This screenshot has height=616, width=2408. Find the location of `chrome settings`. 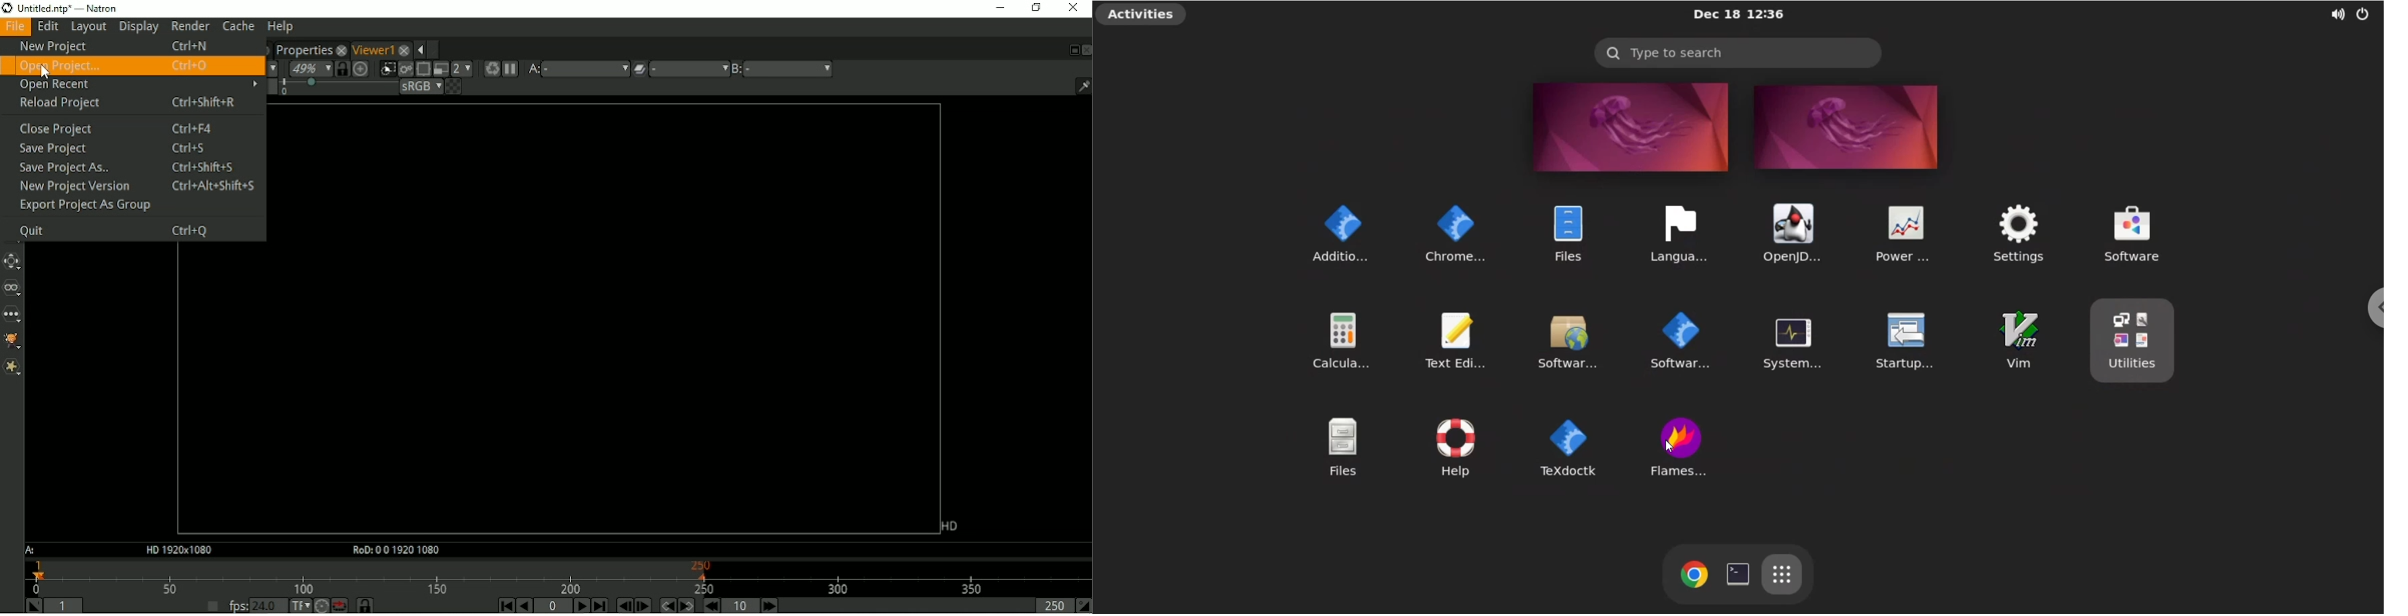

chrome settings is located at coordinates (1453, 230).